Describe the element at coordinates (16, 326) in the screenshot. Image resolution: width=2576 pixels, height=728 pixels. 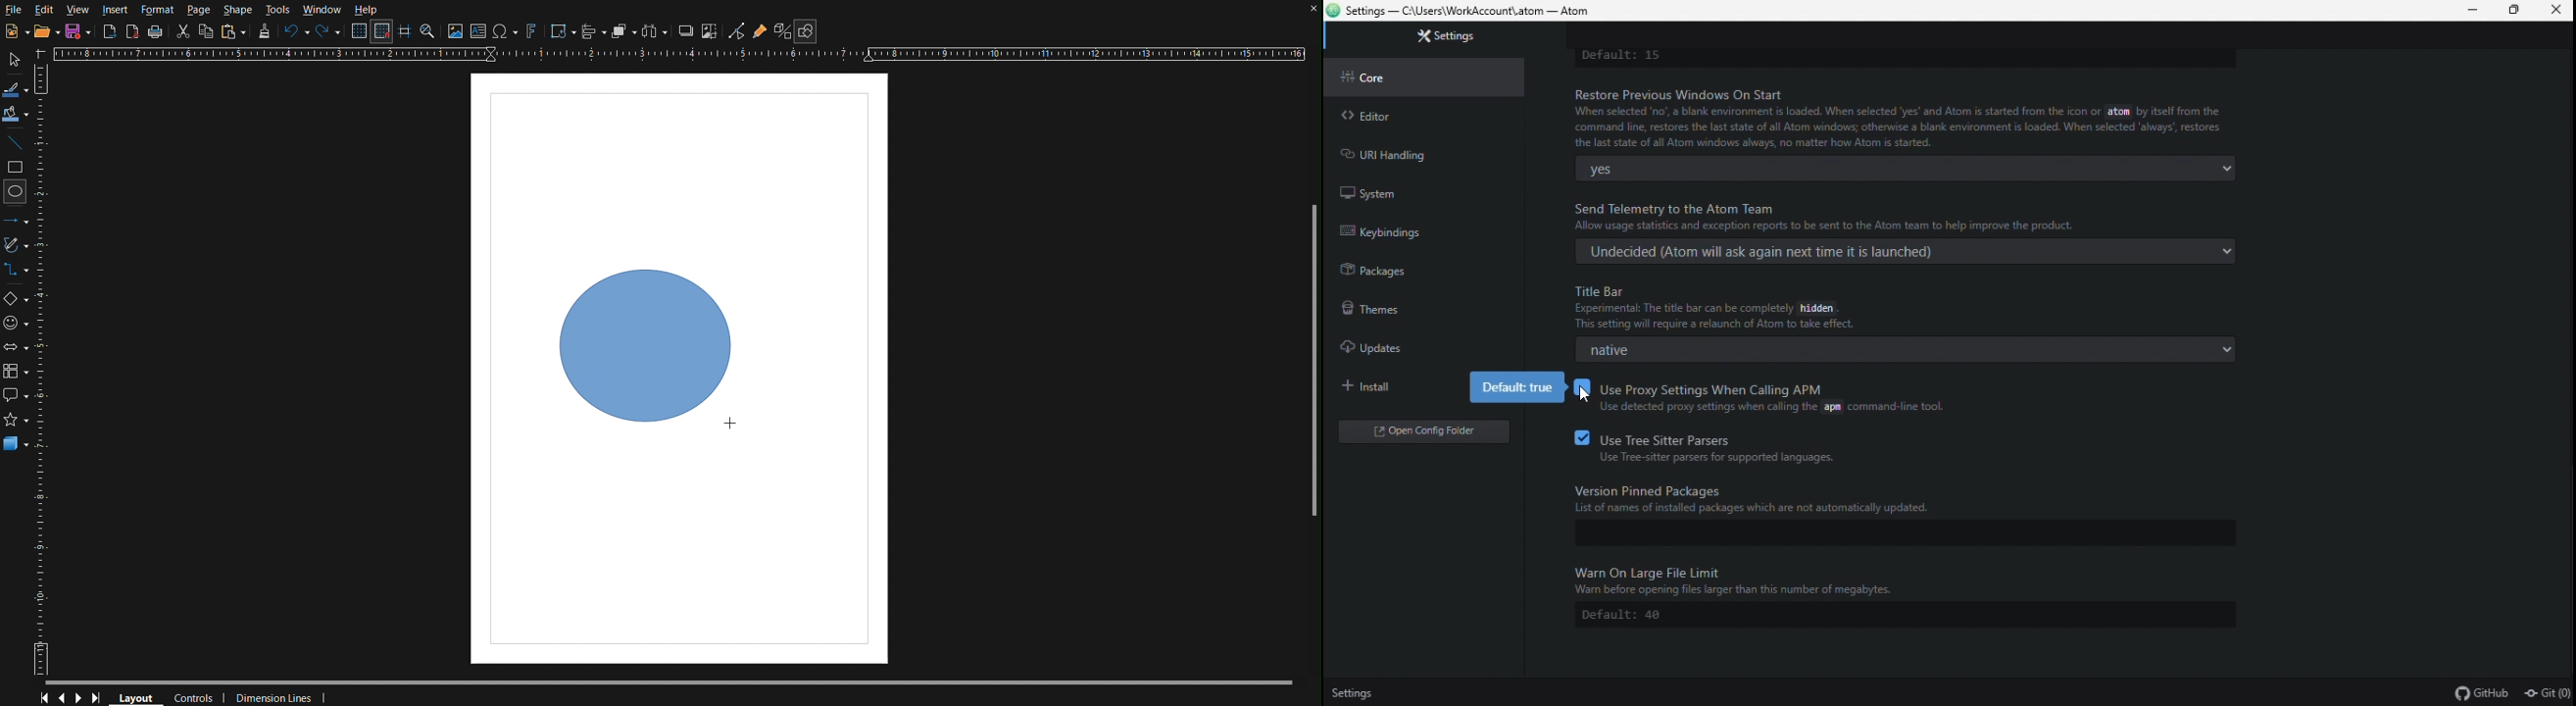
I see `Symbol Shapes` at that location.